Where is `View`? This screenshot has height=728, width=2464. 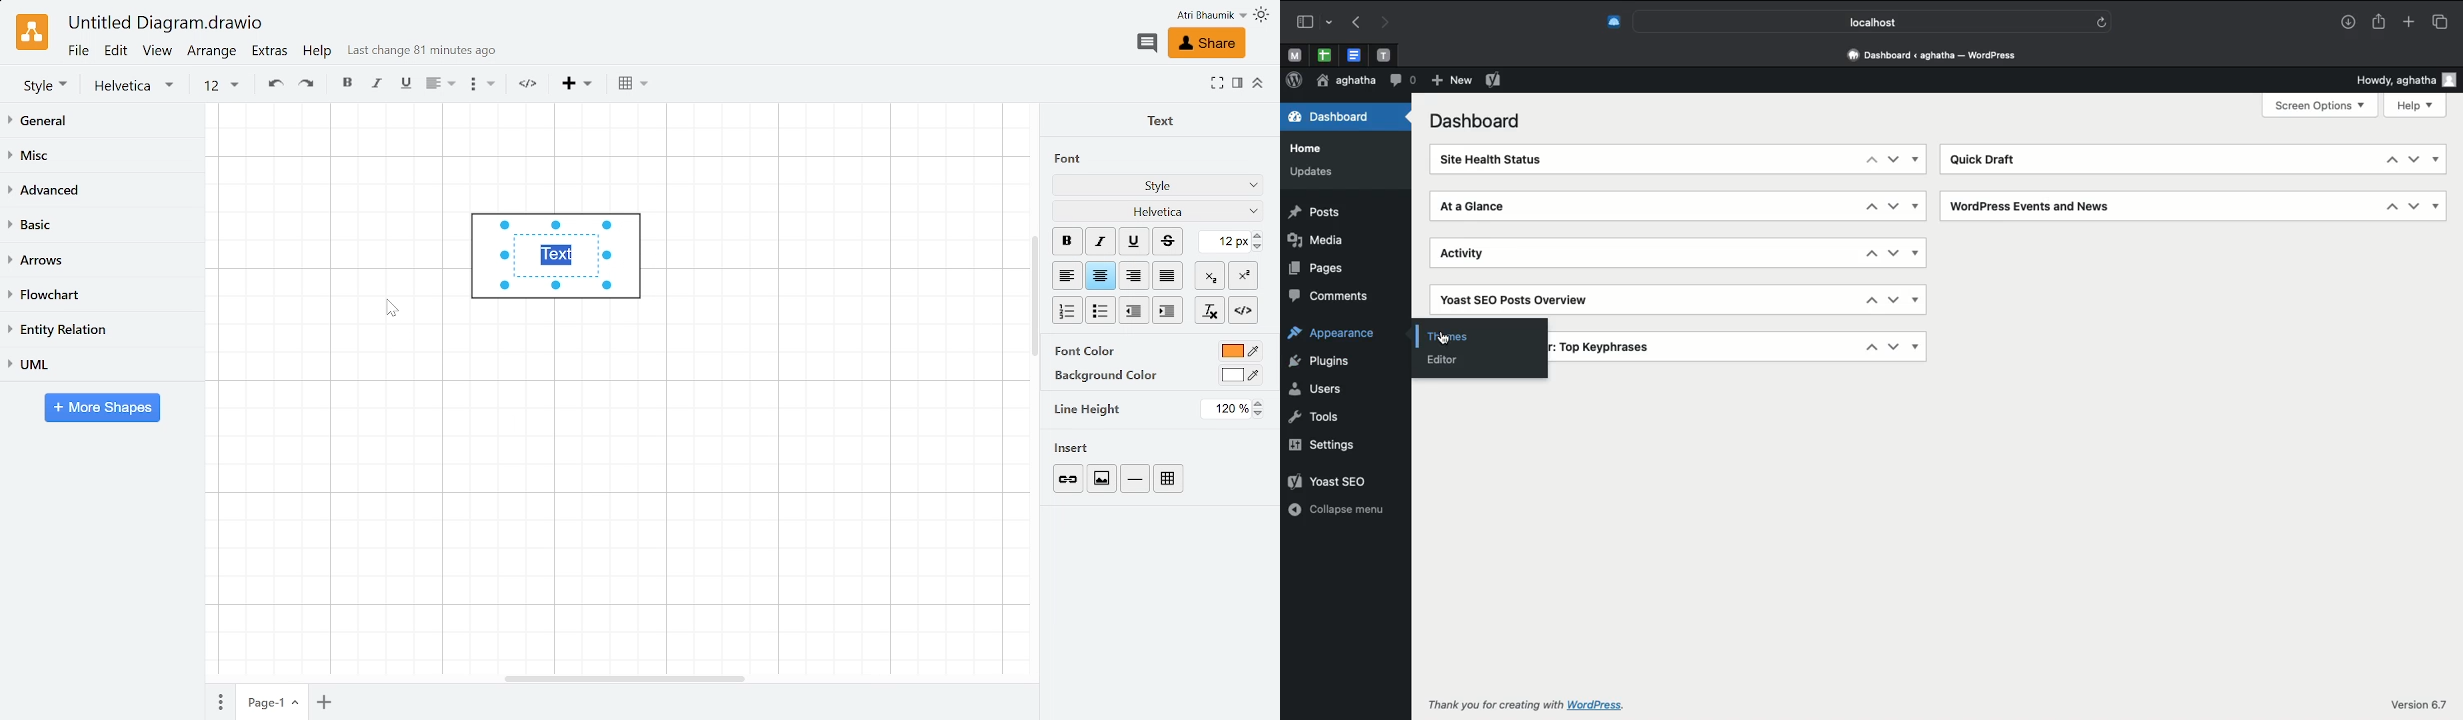 View is located at coordinates (158, 53).